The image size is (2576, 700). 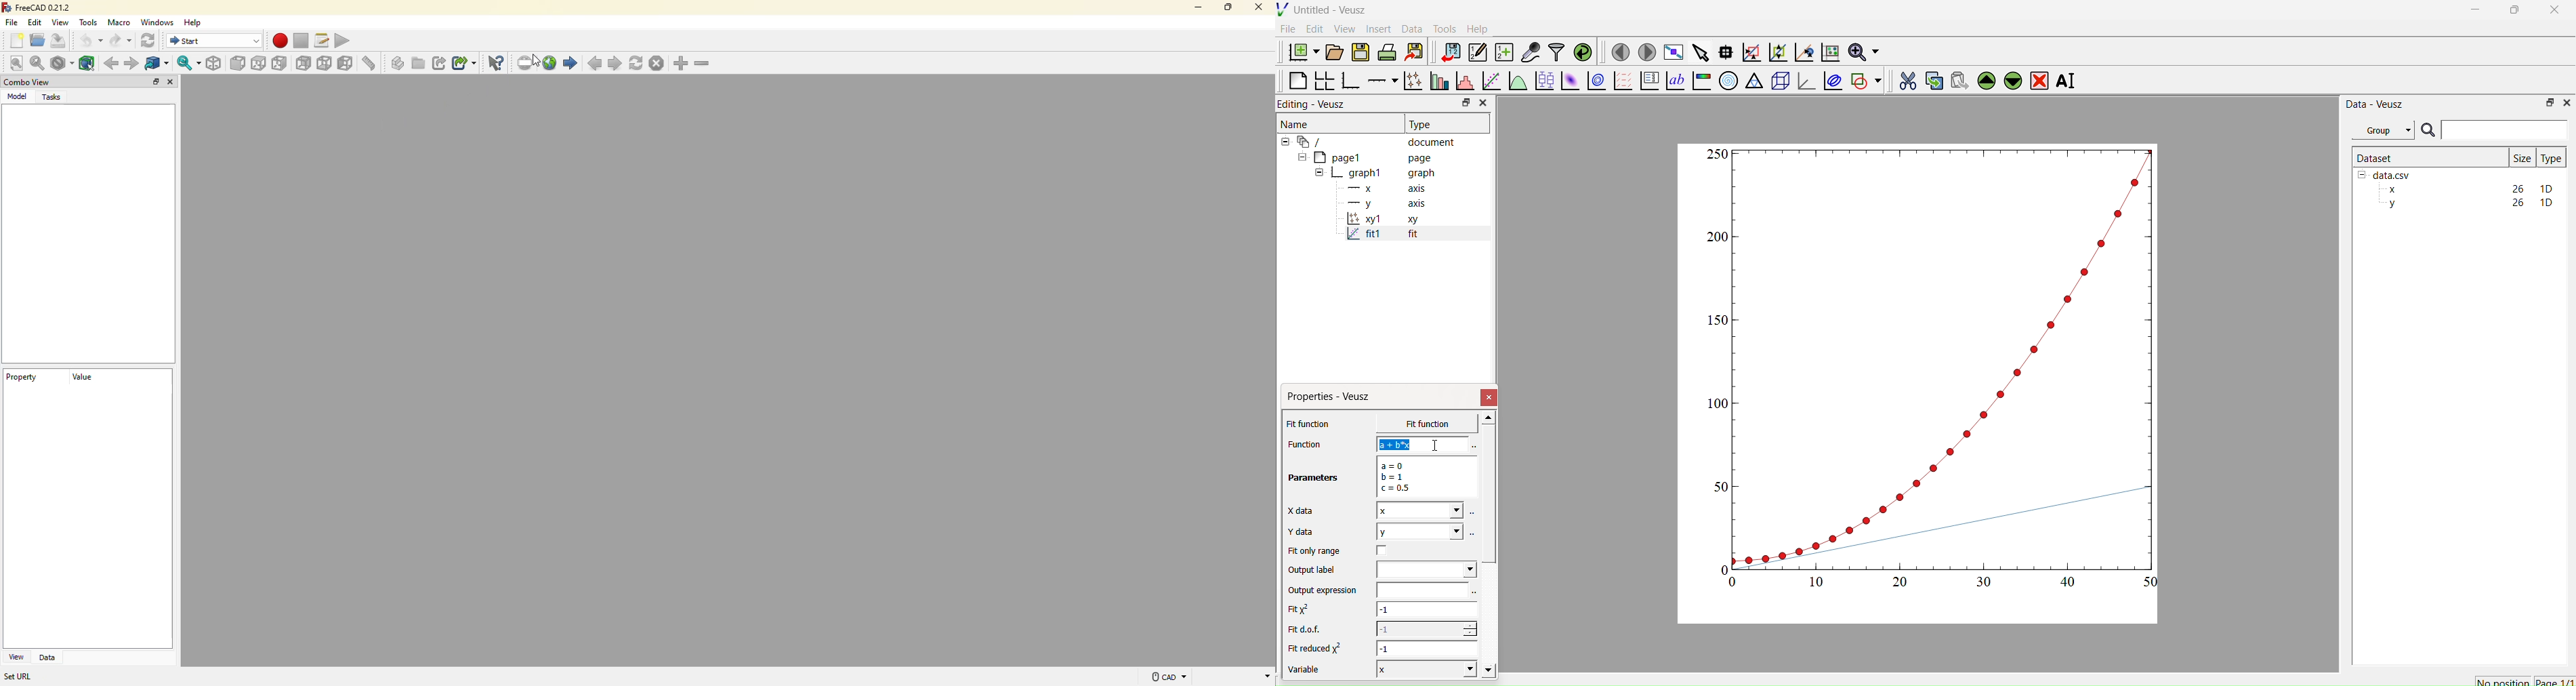 I want to click on draw style, so click(x=62, y=65).